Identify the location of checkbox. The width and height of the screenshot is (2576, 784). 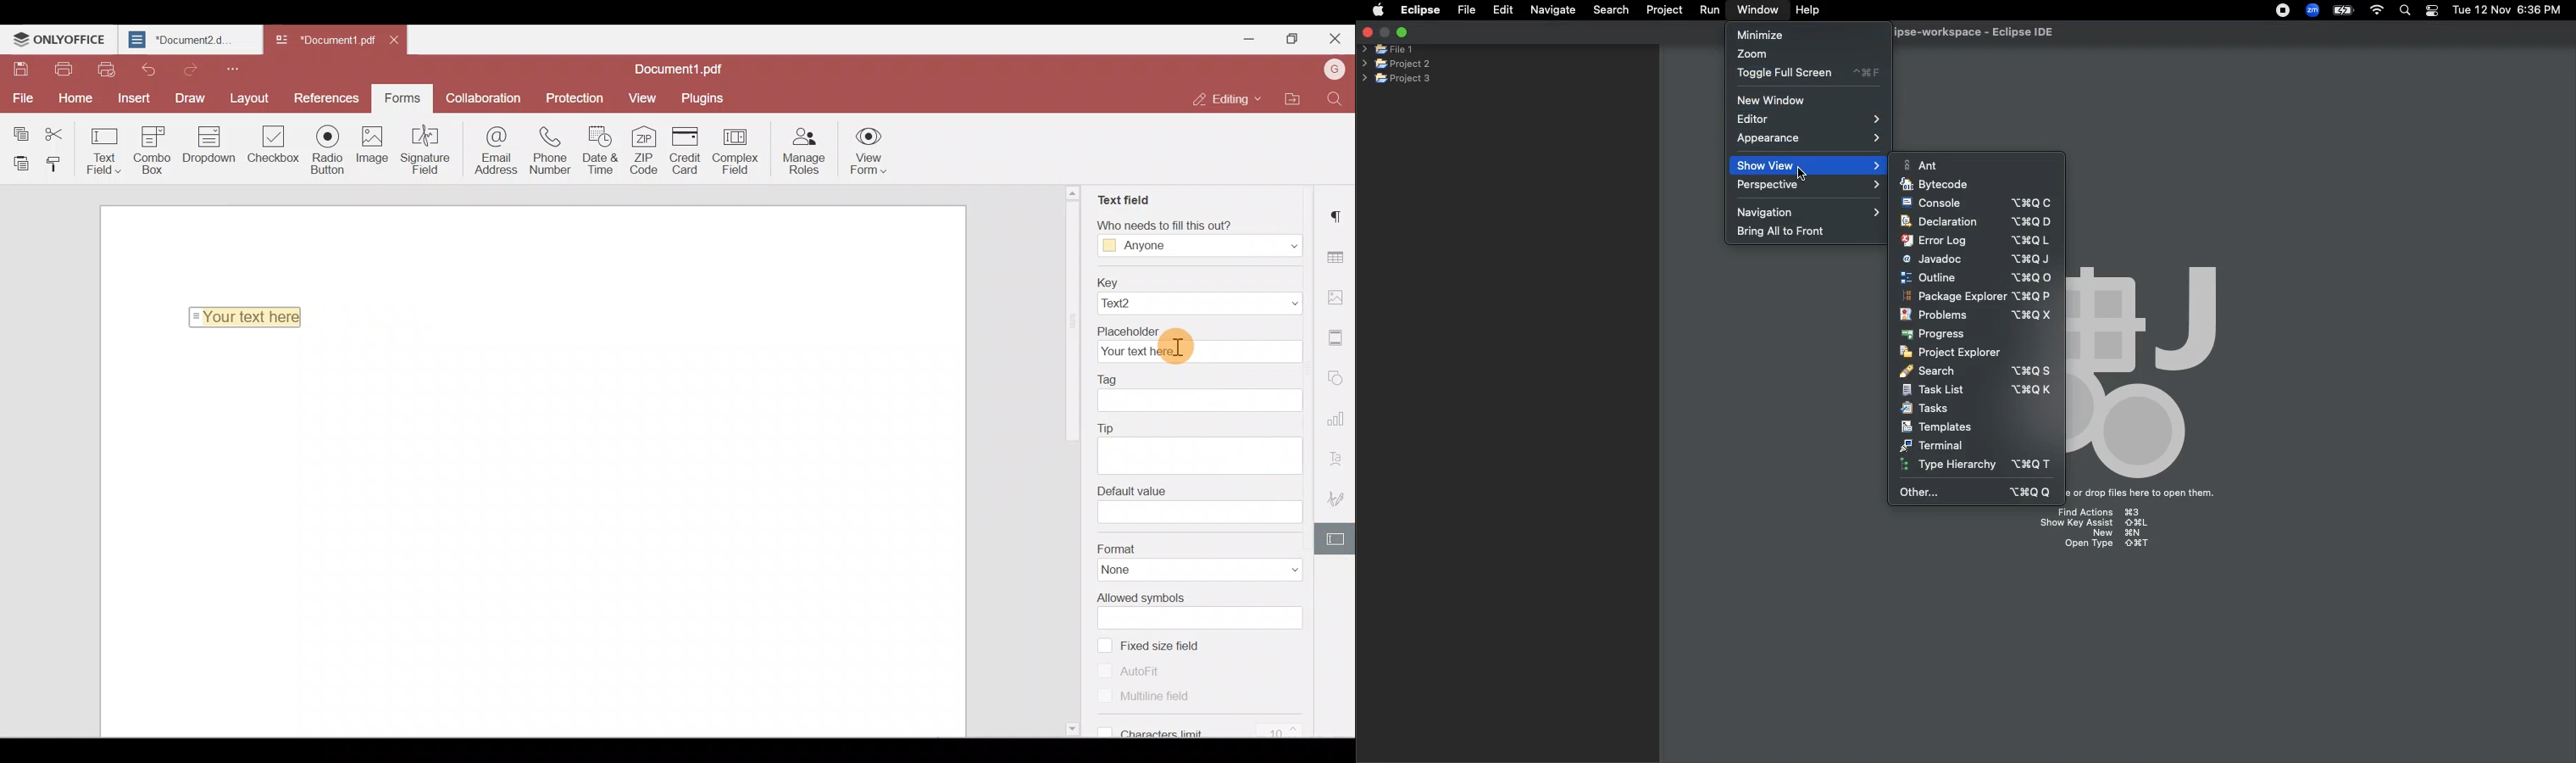
(1102, 730).